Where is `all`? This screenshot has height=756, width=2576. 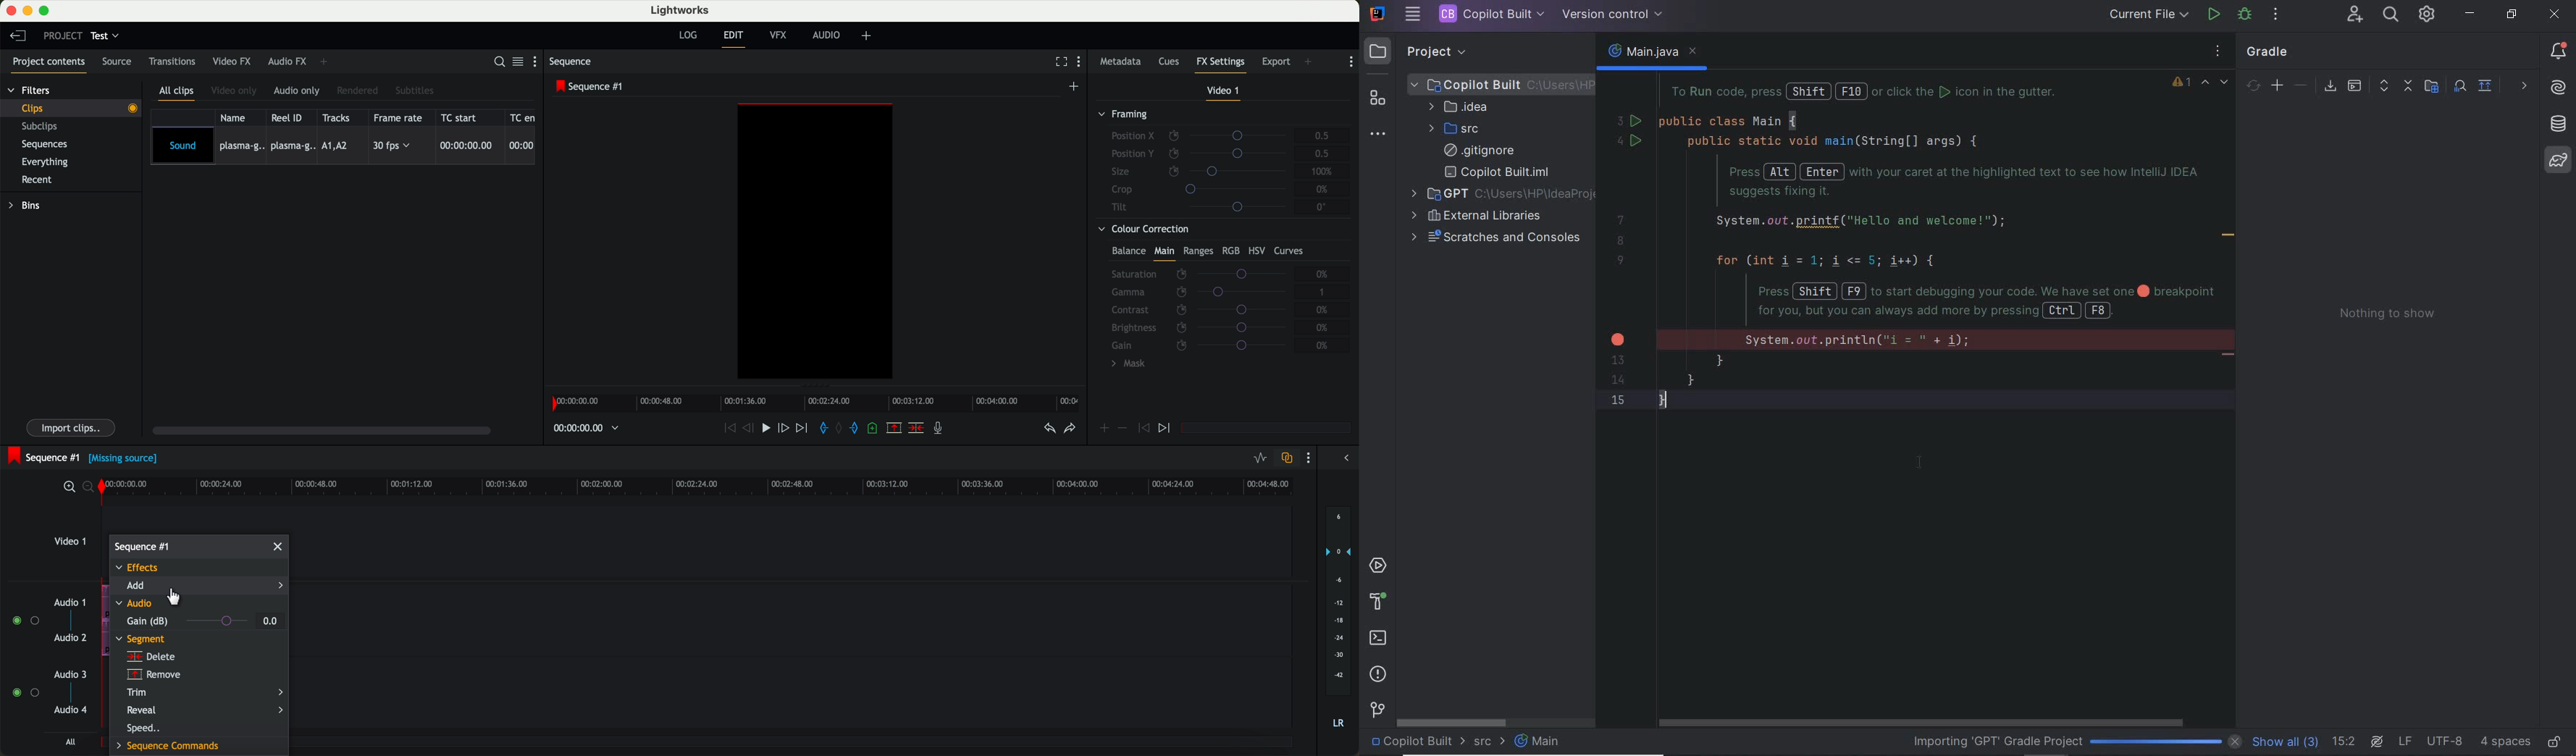
all is located at coordinates (69, 743).